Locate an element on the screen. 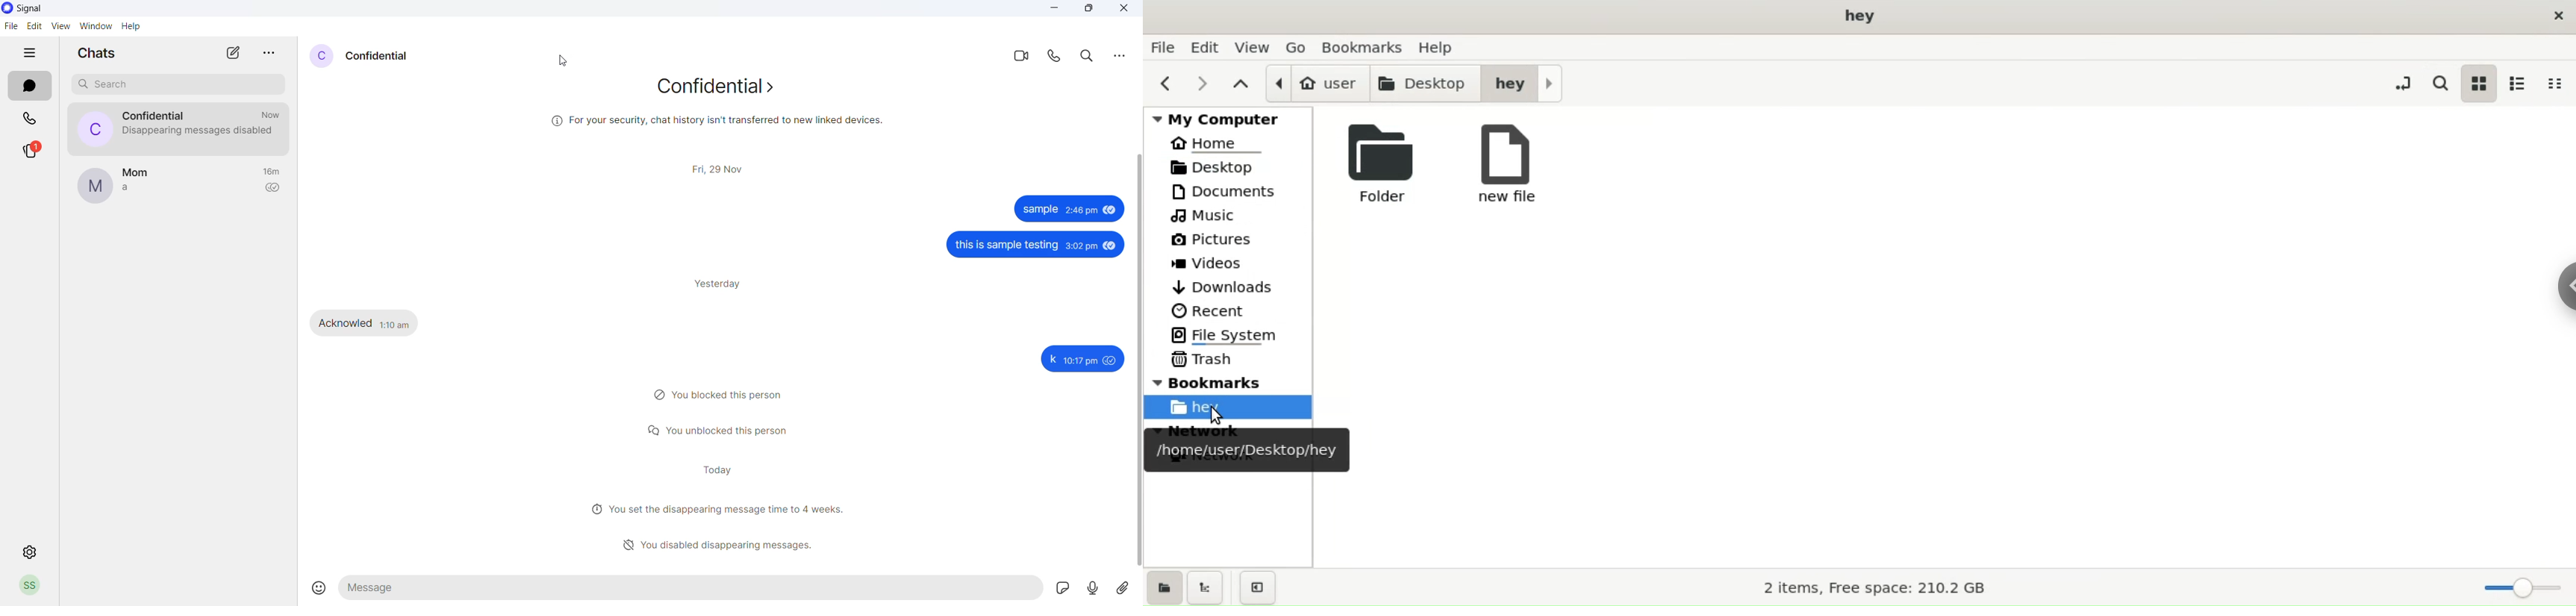 This screenshot has height=616, width=2576. read recipient is located at coordinates (274, 189).